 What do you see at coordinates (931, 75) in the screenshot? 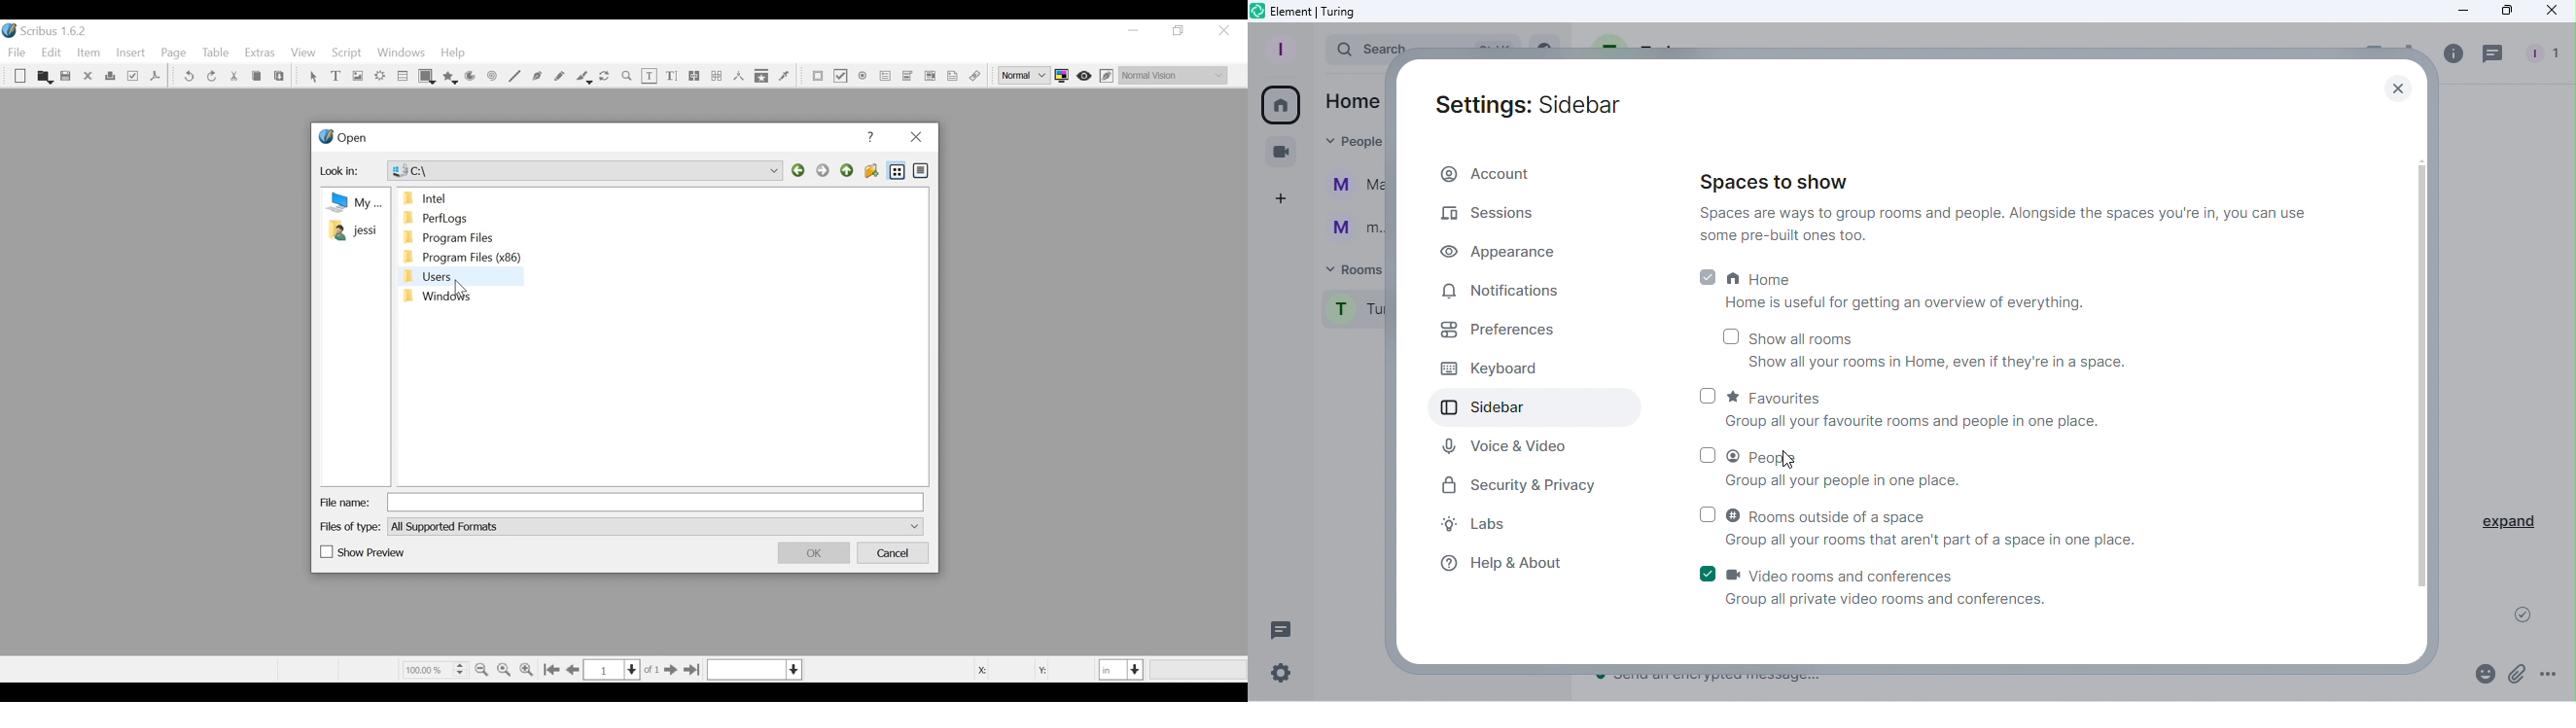
I see `Pdf List Box` at bounding box center [931, 75].